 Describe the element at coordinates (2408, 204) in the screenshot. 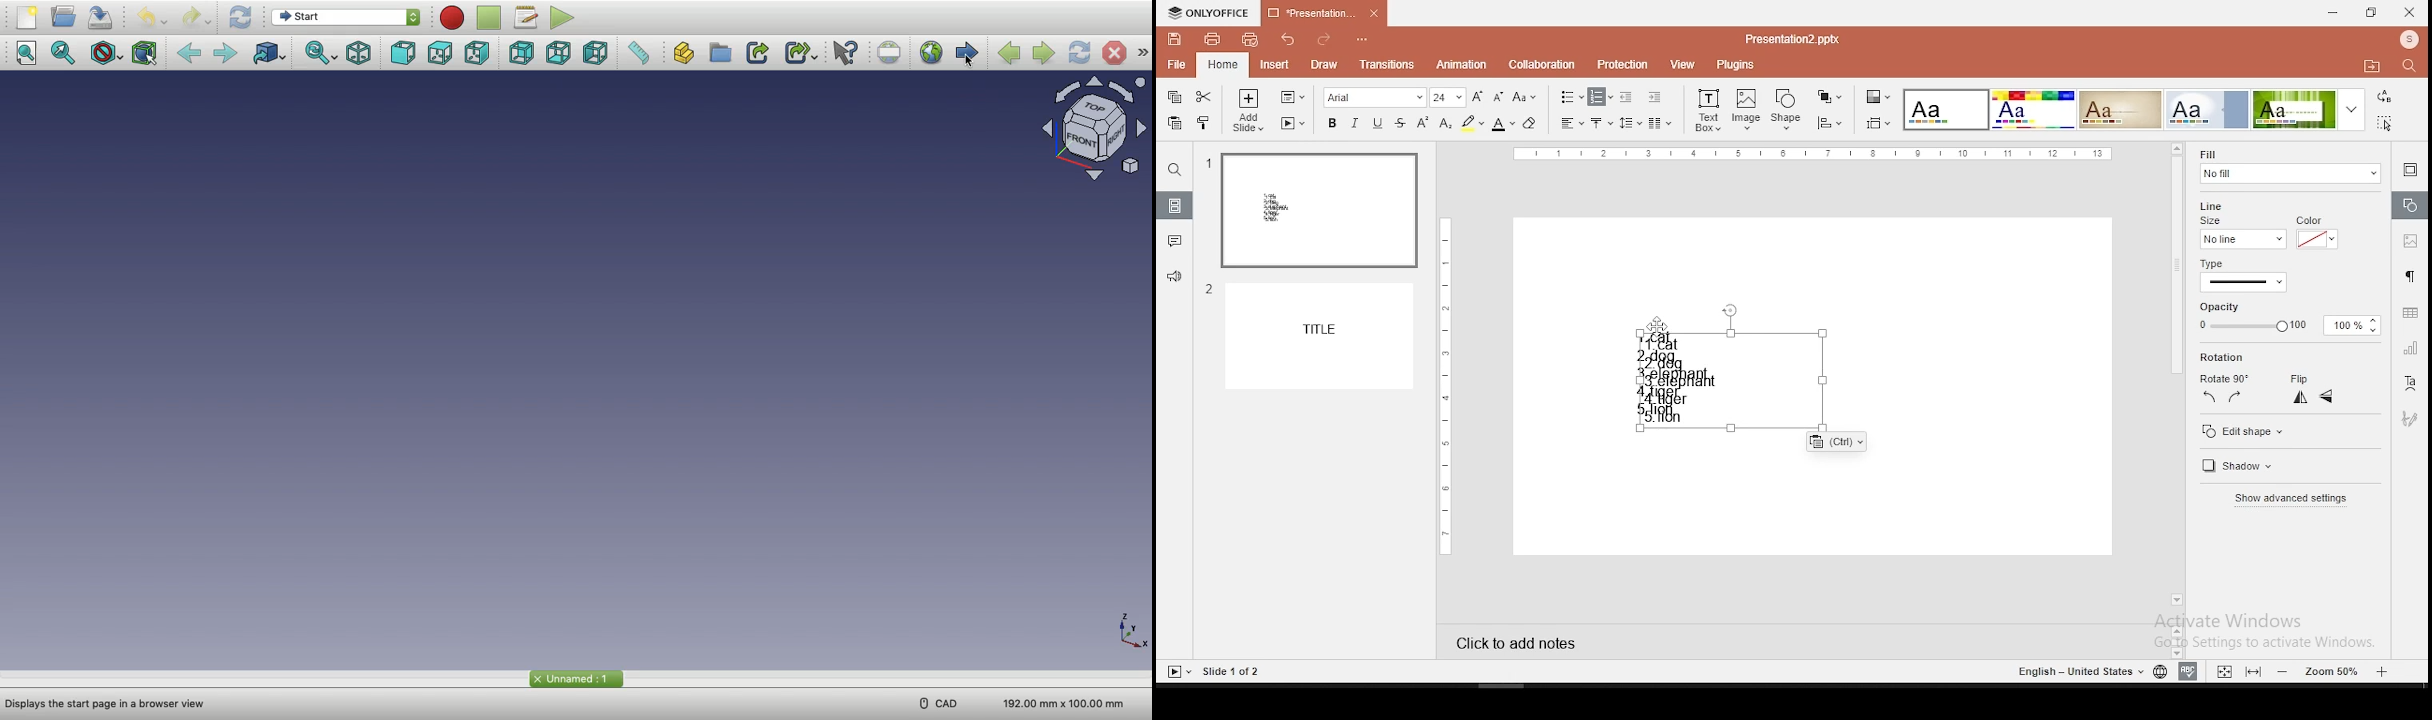

I see `shape settings` at that location.